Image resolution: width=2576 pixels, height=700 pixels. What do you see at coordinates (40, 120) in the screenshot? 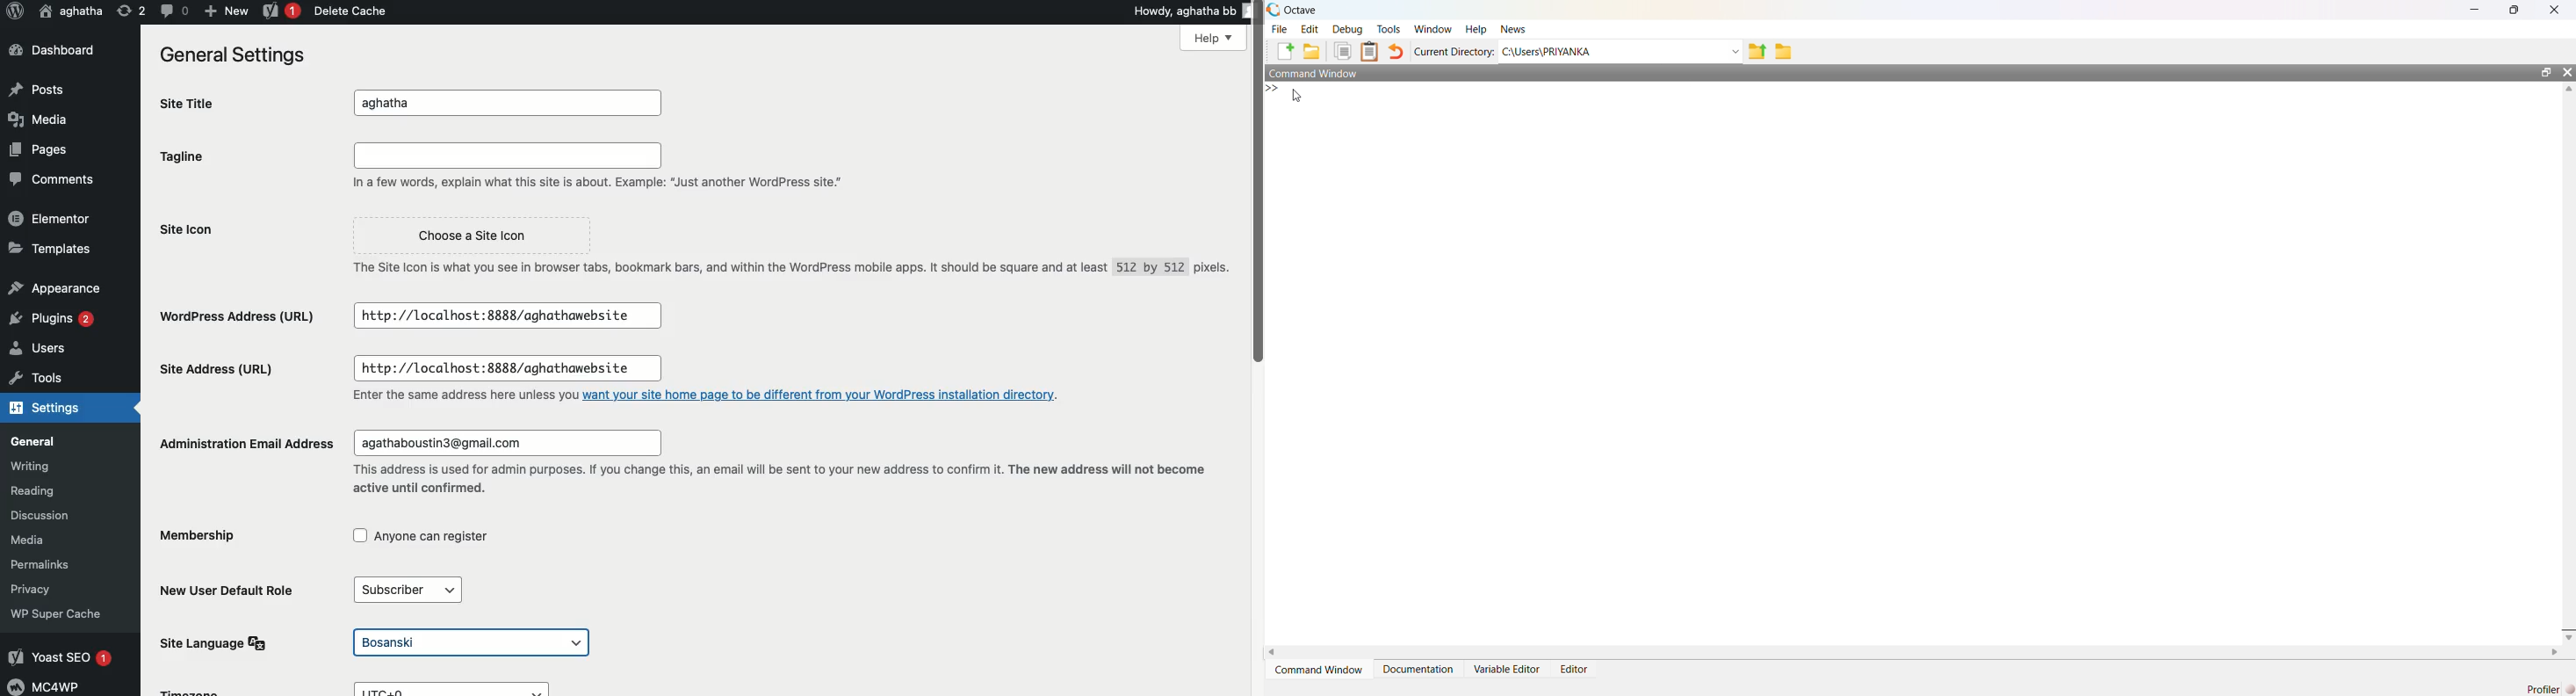
I see `Media` at bounding box center [40, 120].